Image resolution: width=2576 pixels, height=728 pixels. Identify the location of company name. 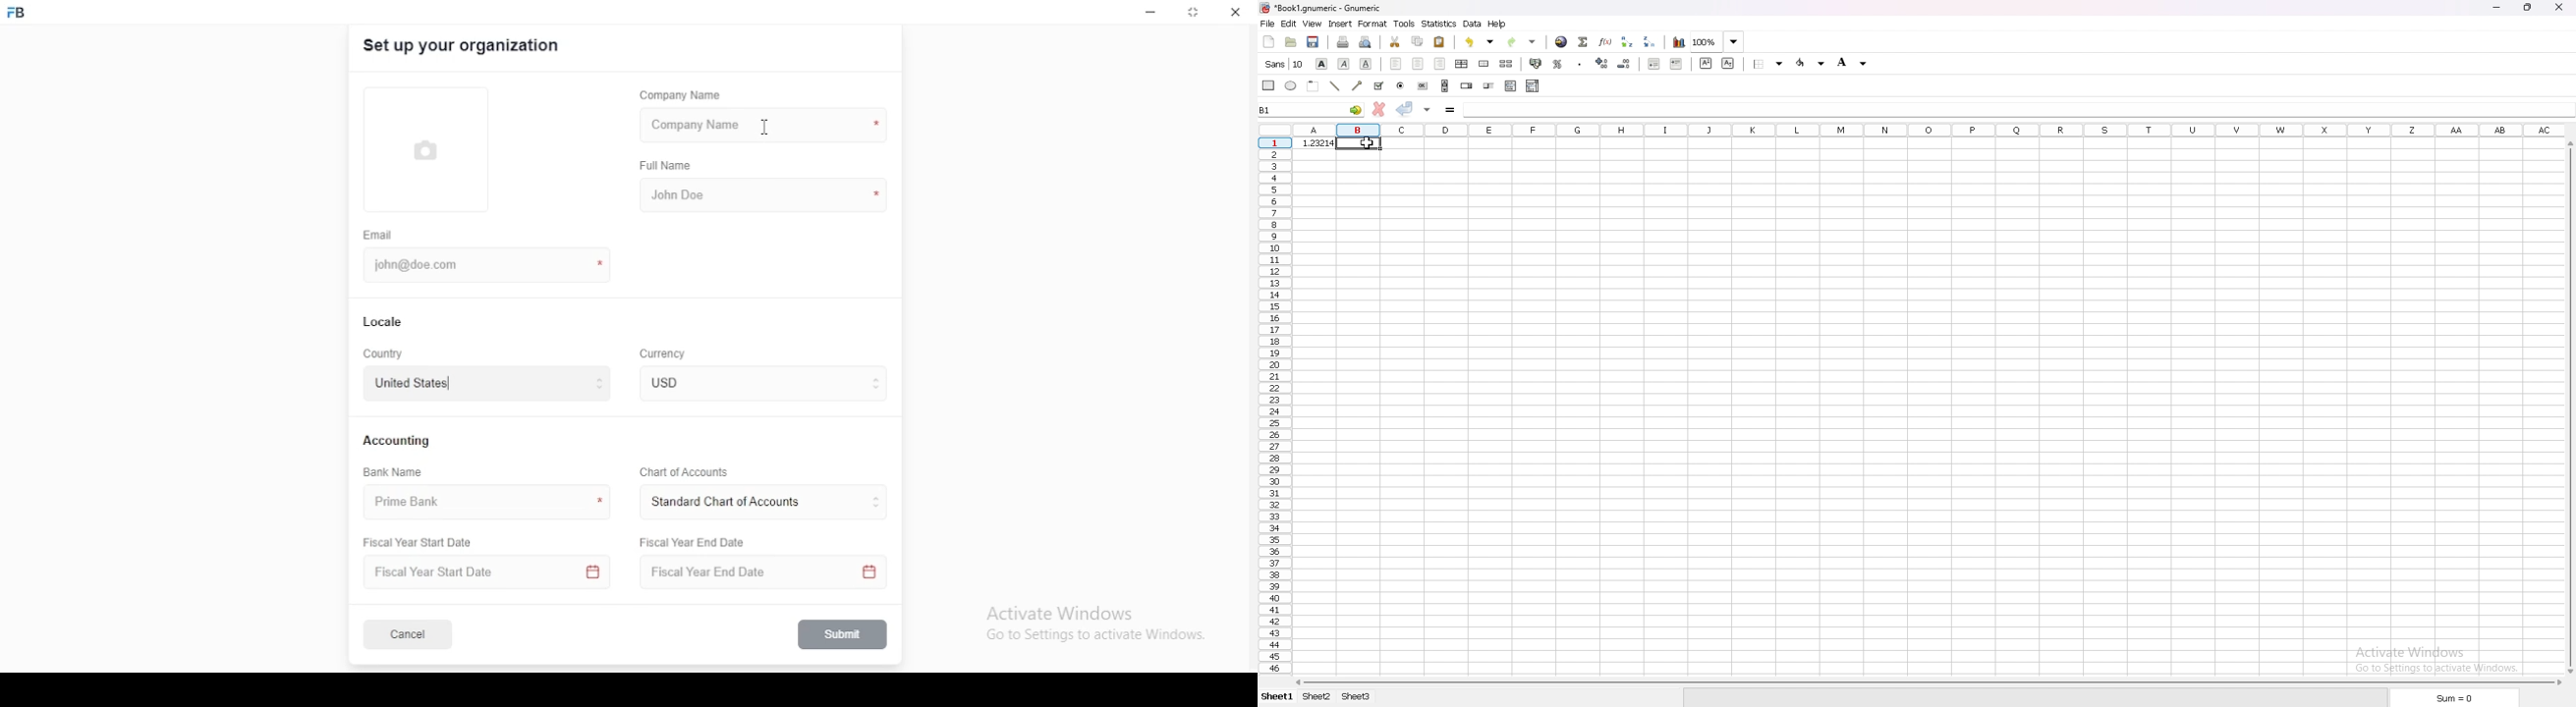
(680, 95).